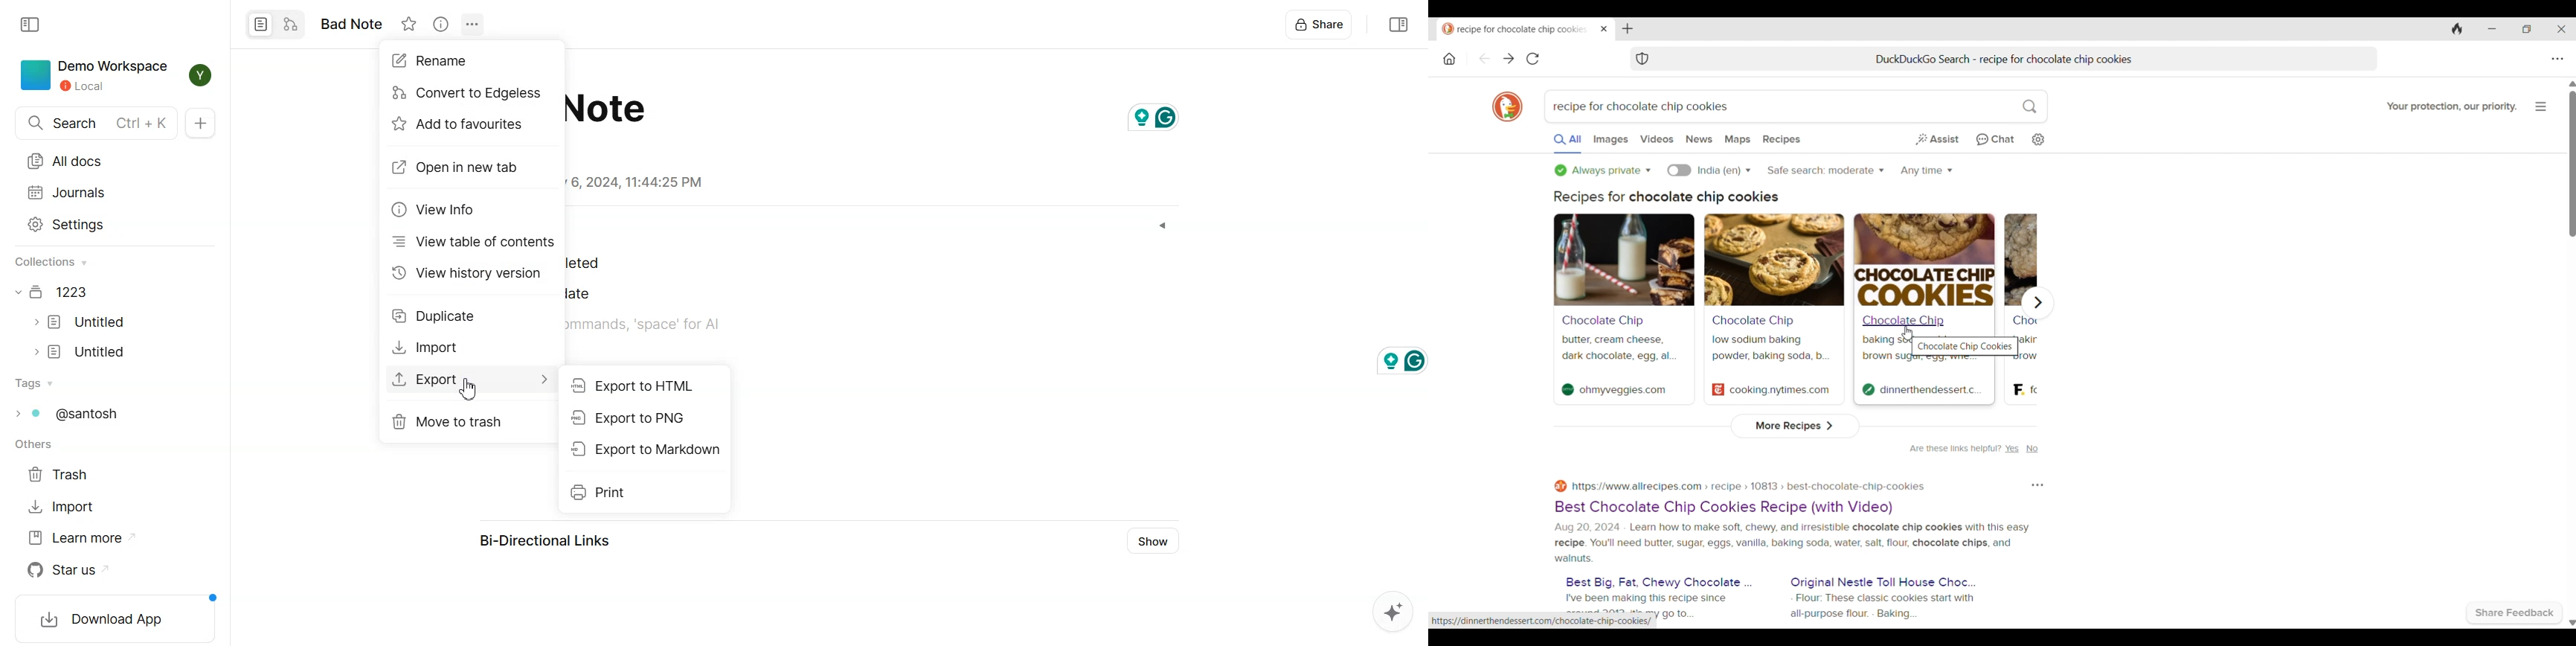  Describe the element at coordinates (643, 418) in the screenshot. I see `Export to PNG` at that location.